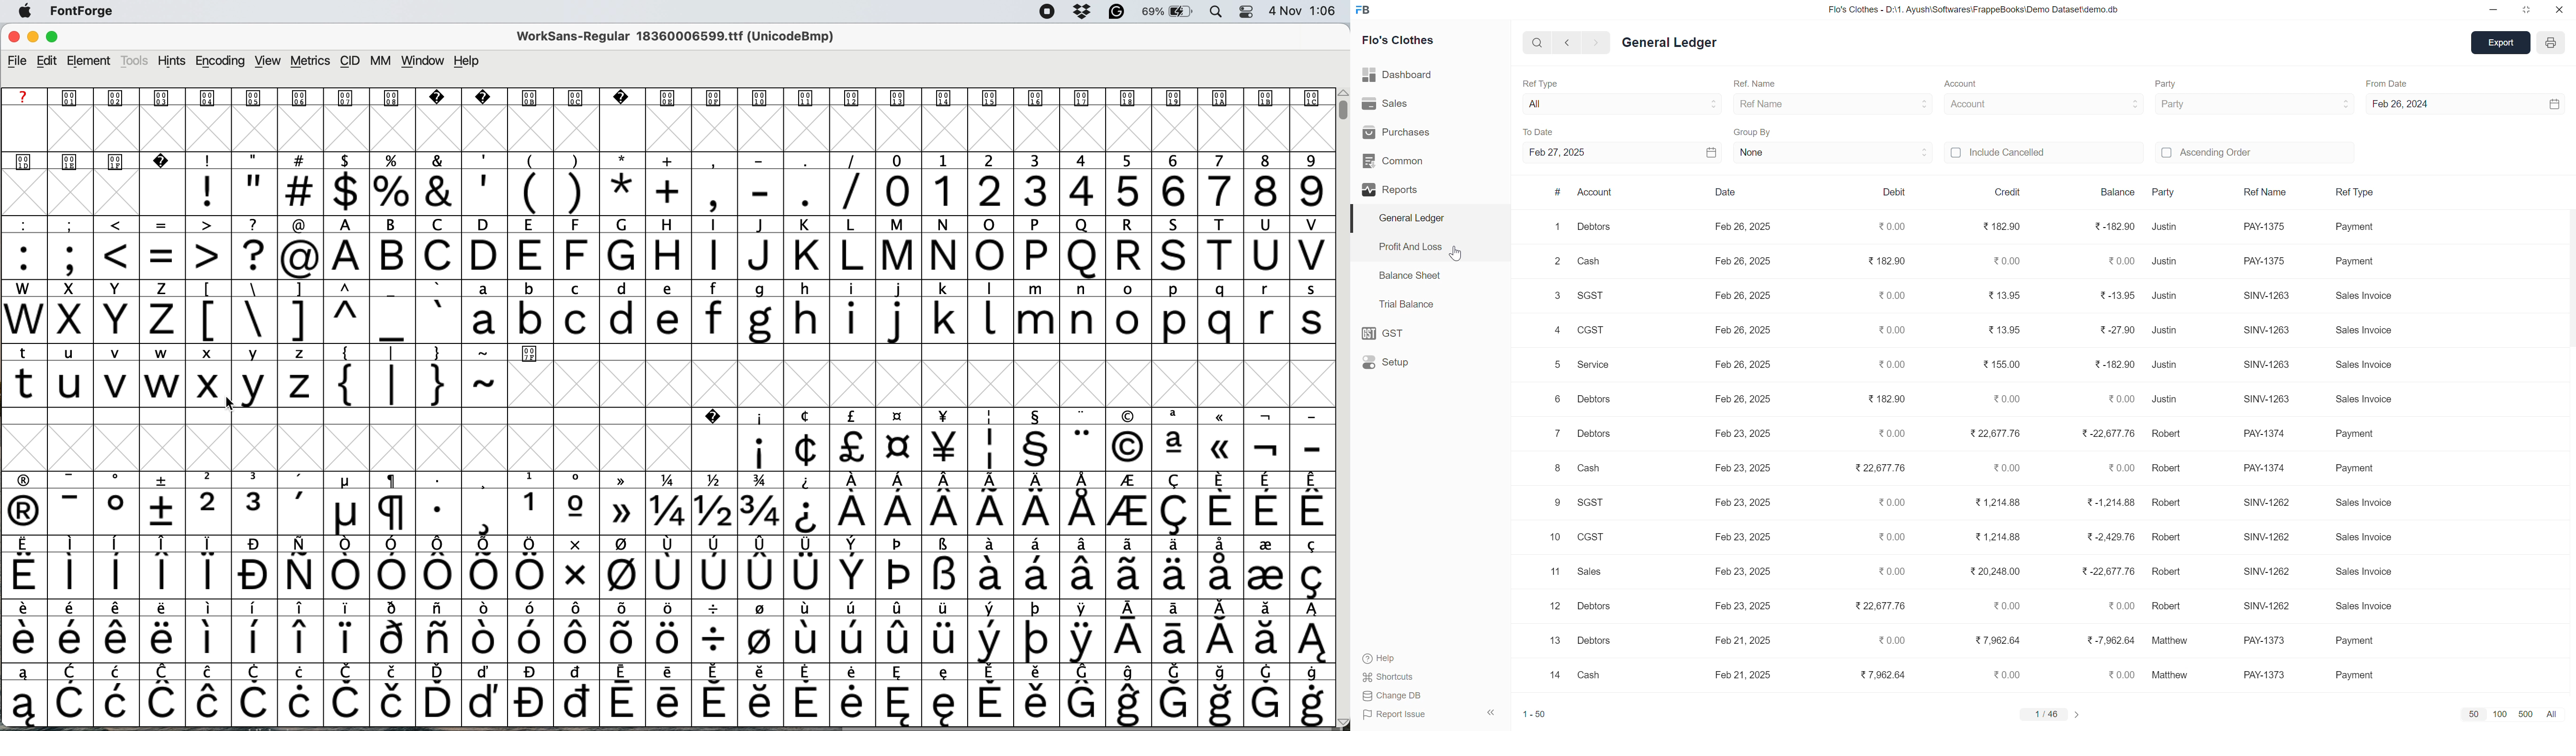  I want to click on ₹-182.90, so click(2112, 226).